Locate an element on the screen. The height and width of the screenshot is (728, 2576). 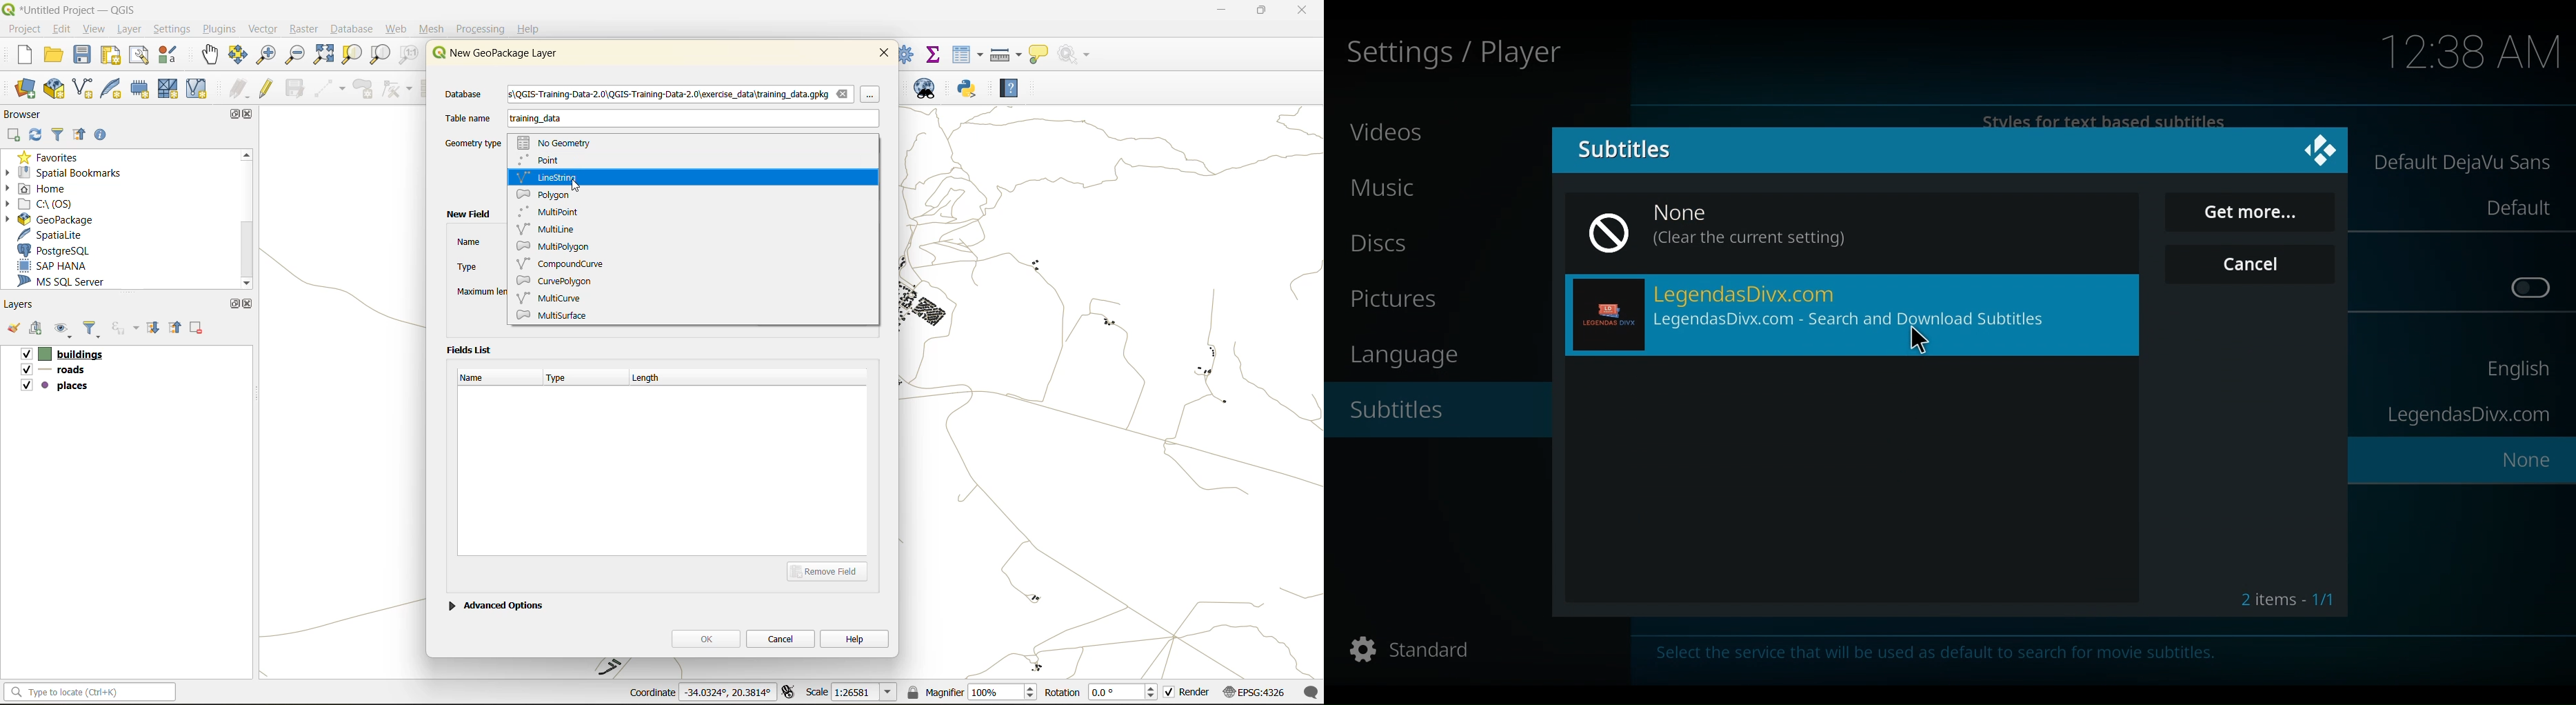
Pictures is located at coordinates (1400, 300).